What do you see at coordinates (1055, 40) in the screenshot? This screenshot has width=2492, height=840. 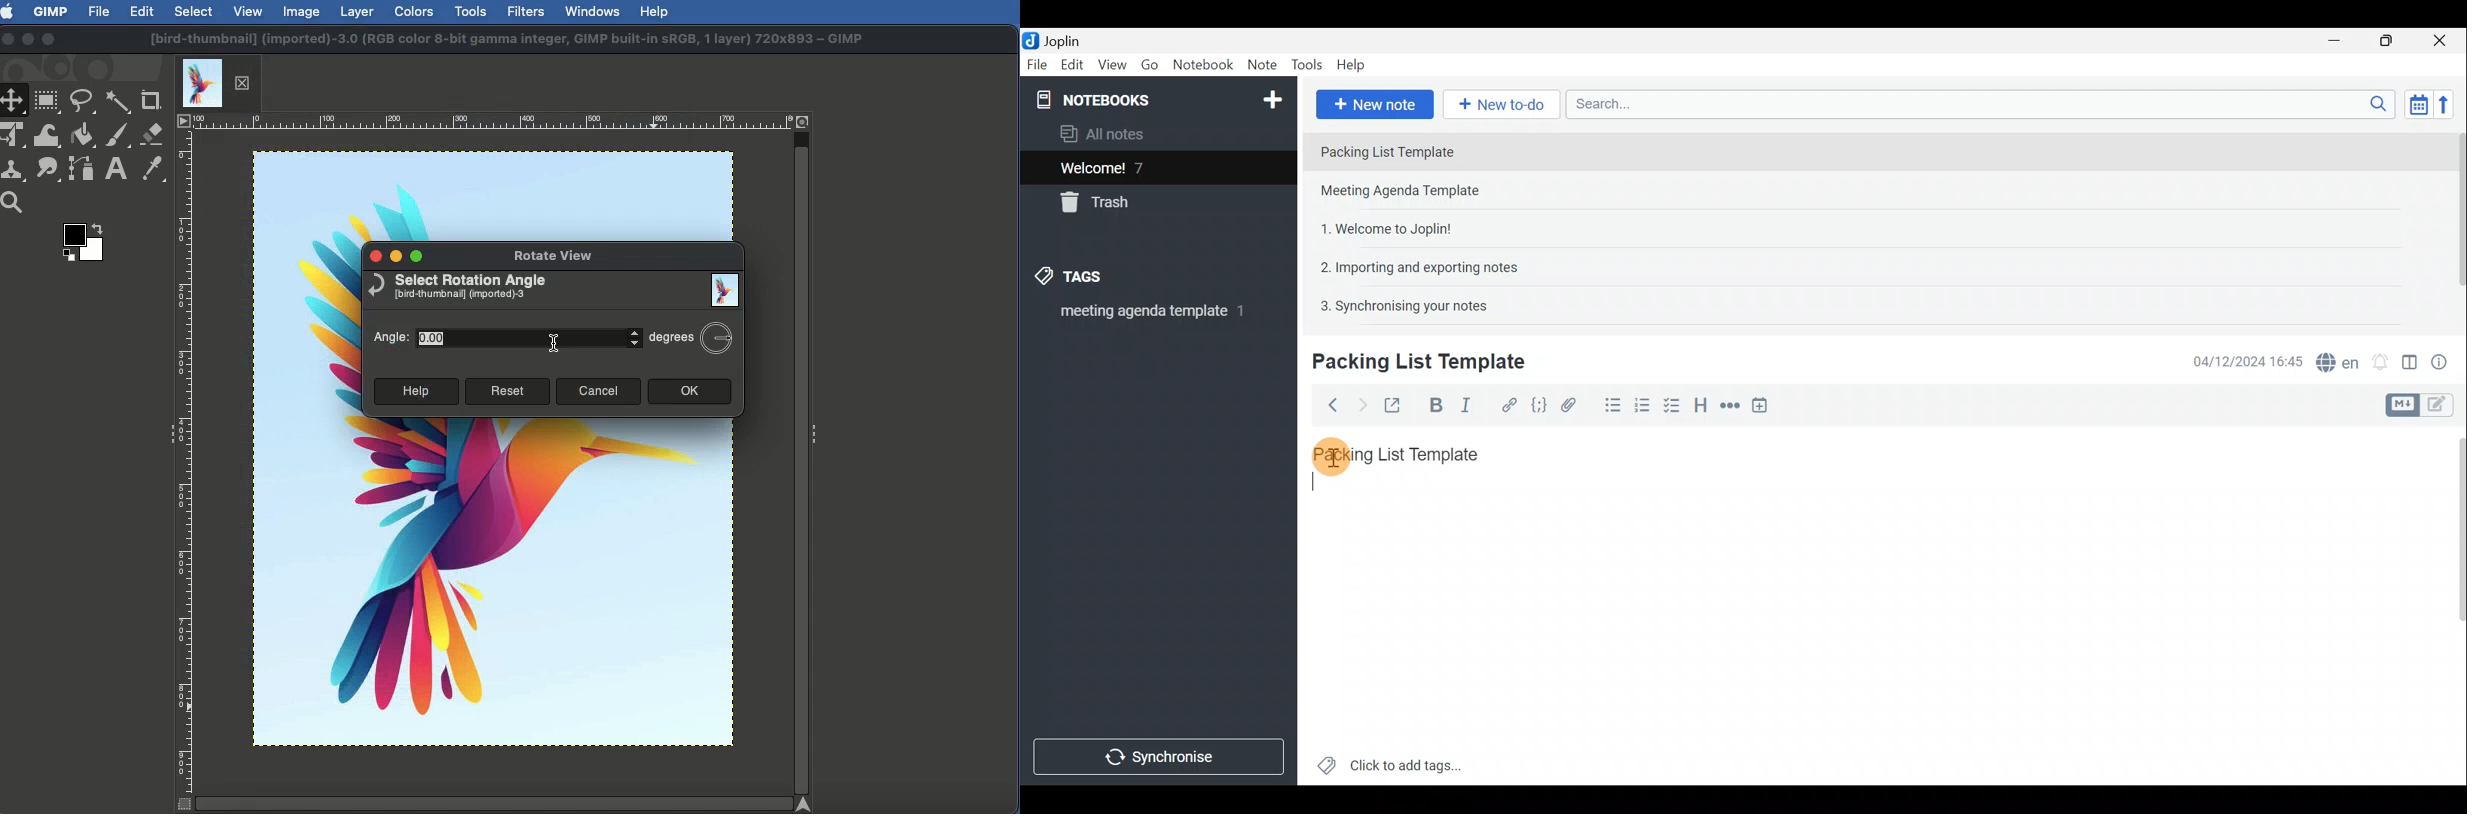 I see `Joplin` at bounding box center [1055, 40].